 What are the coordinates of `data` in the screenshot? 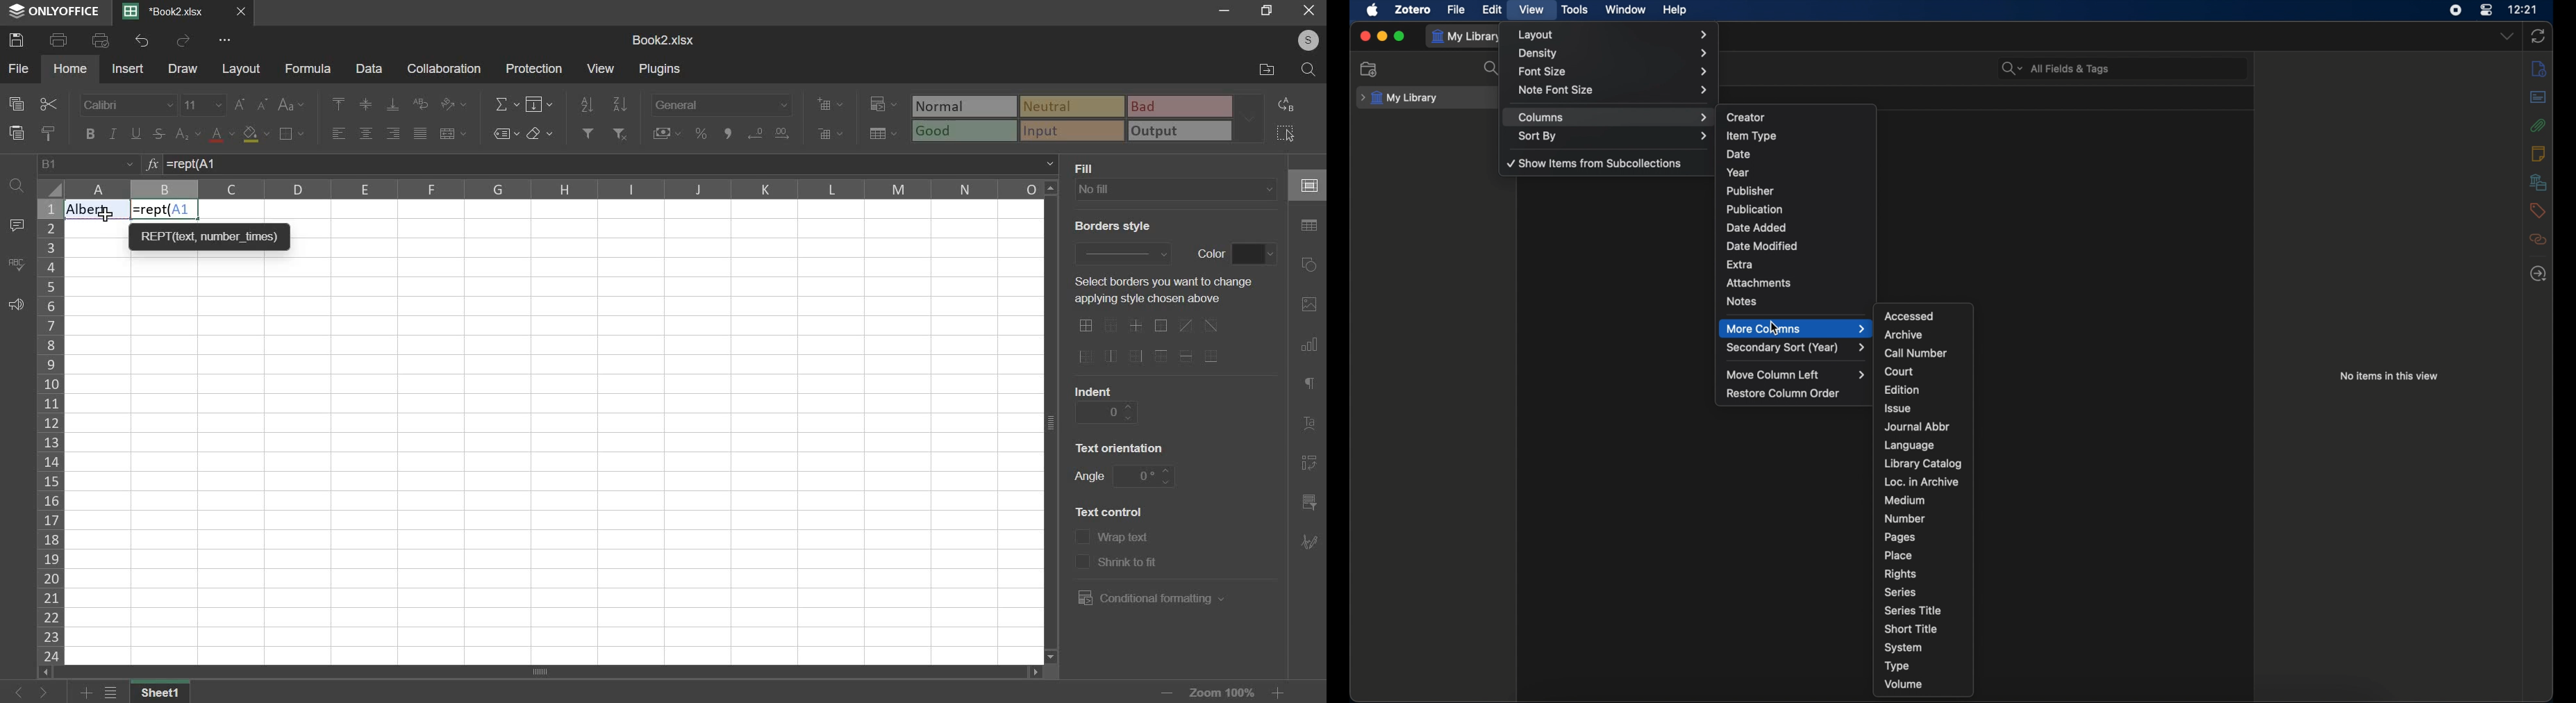 It's located at (372, 69).